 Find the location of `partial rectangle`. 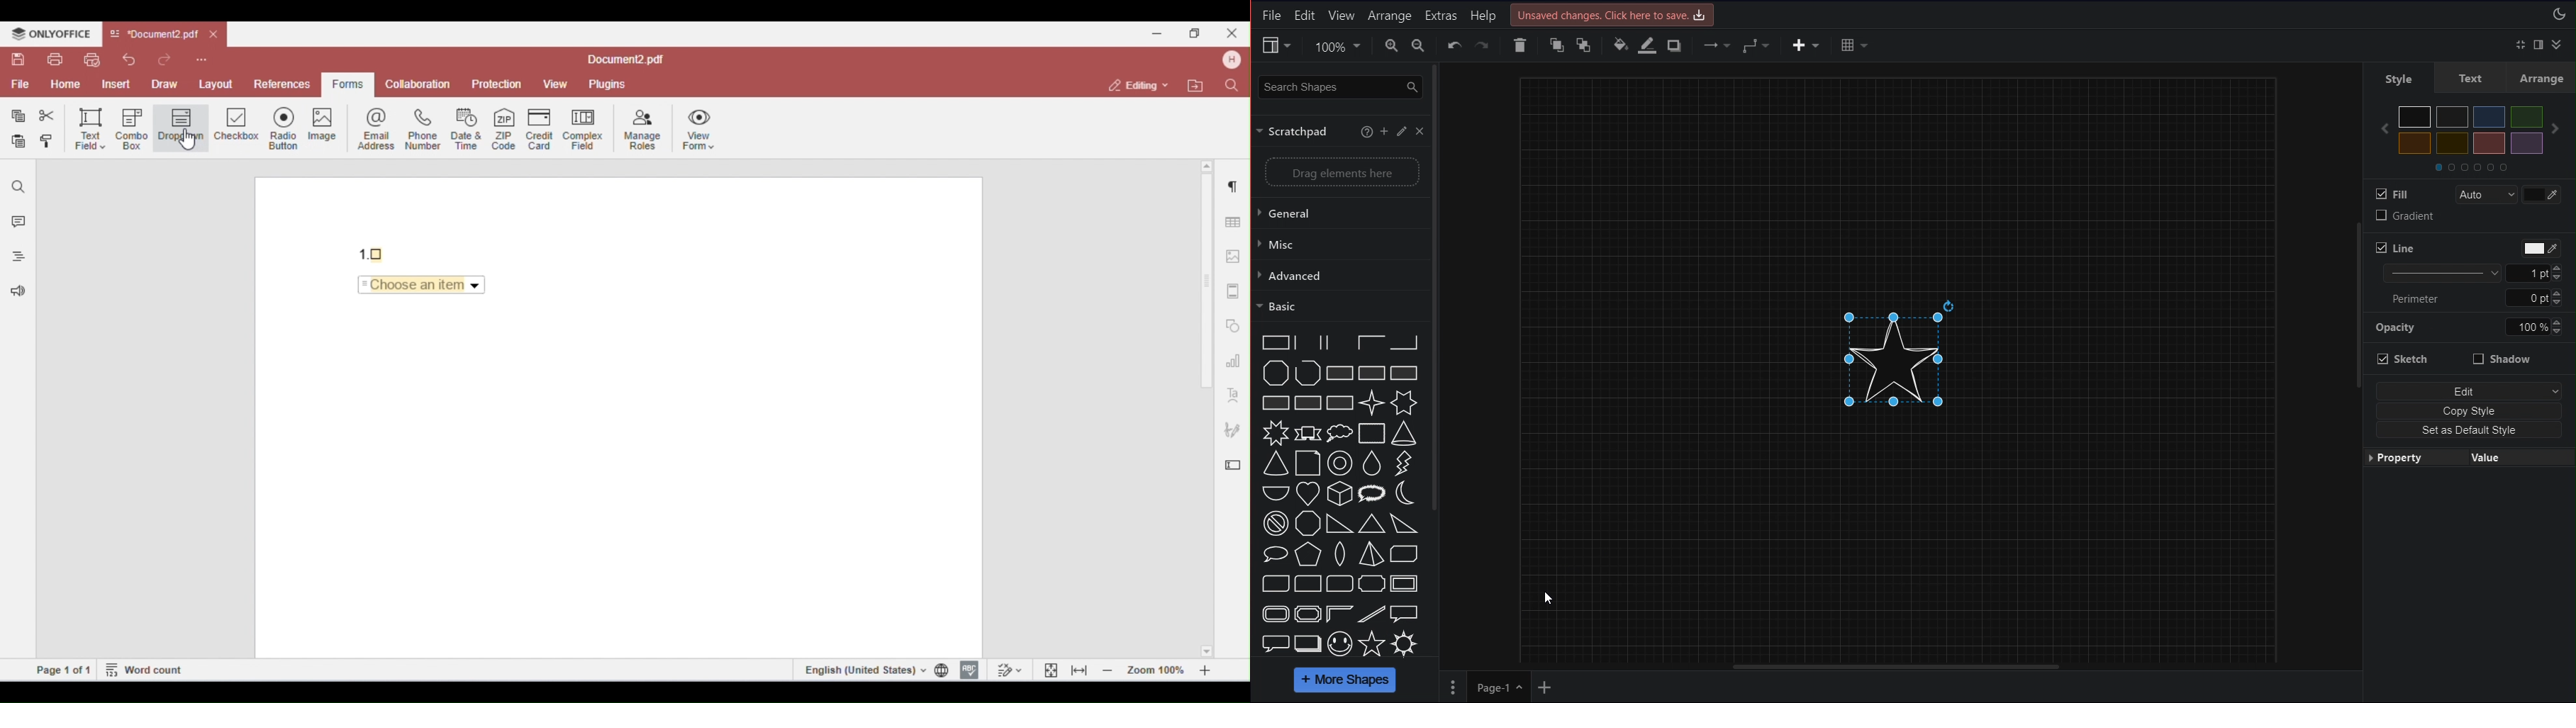

partial rectangle is located at coordinates (1338, 342).